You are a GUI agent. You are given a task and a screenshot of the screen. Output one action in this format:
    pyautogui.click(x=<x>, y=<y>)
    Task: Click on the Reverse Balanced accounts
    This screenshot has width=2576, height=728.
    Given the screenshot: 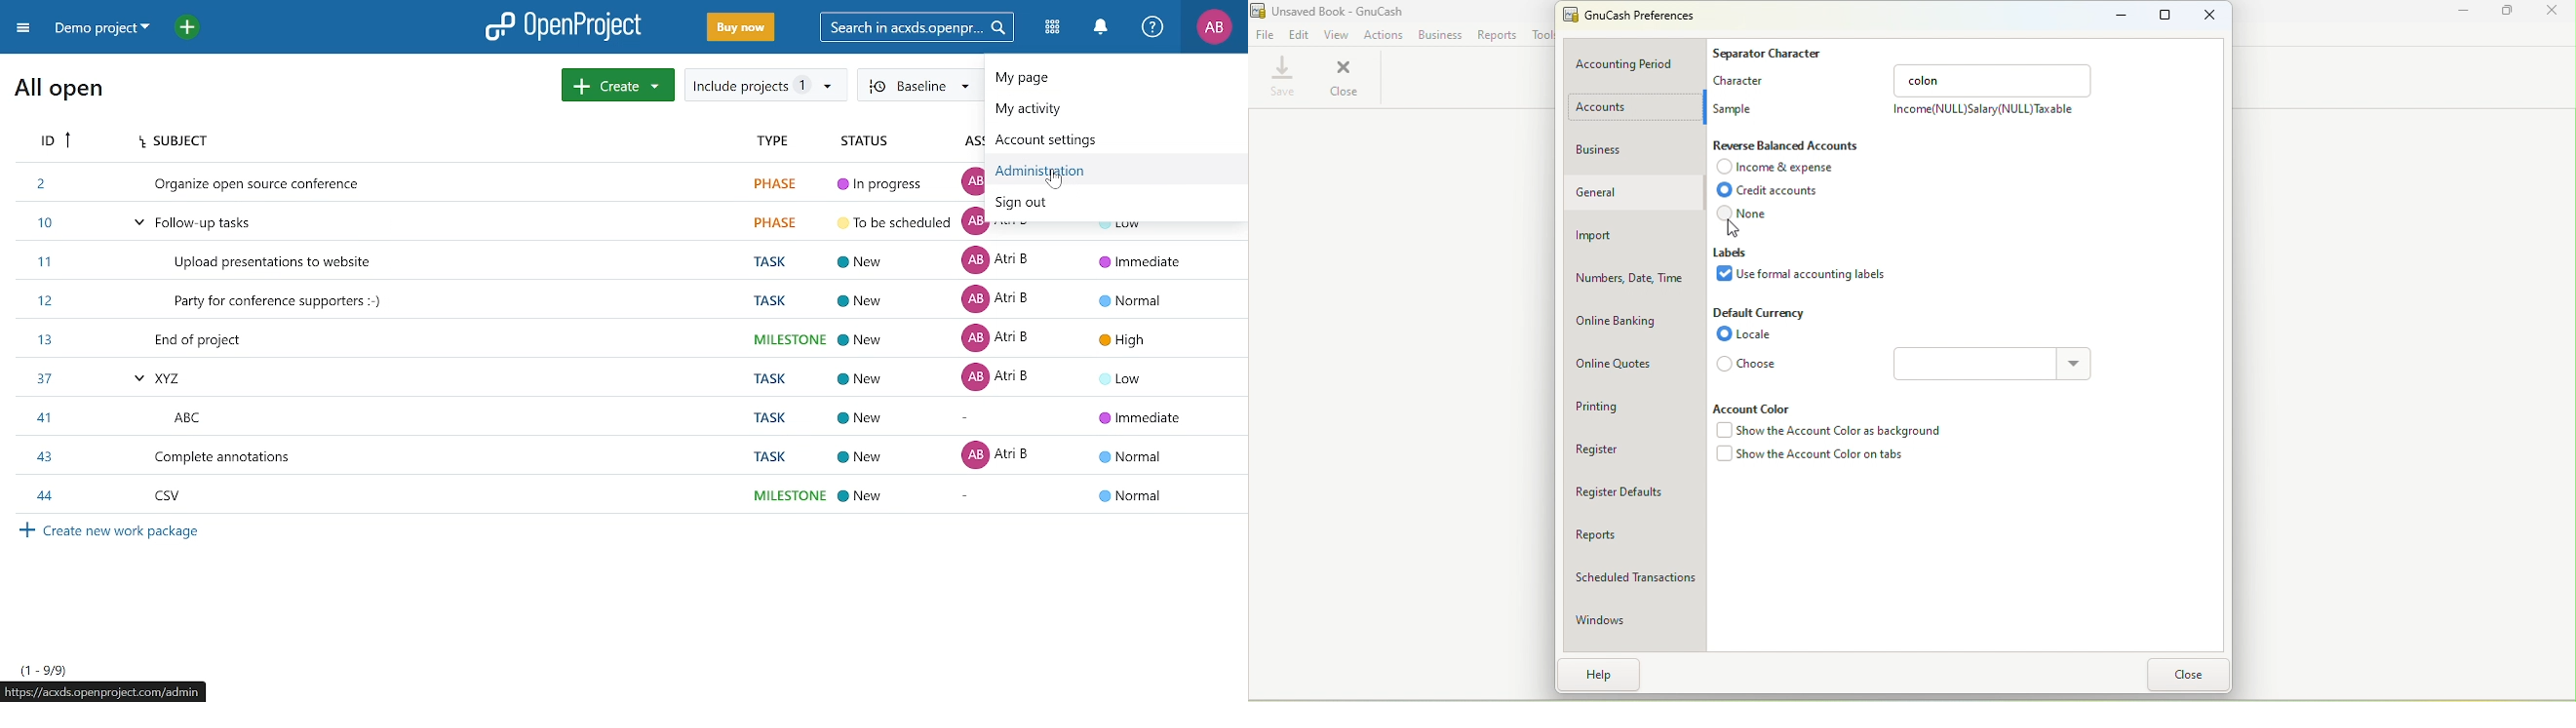 What is the action you would take?
    pyautogui.click(x=1802, y=145)
    